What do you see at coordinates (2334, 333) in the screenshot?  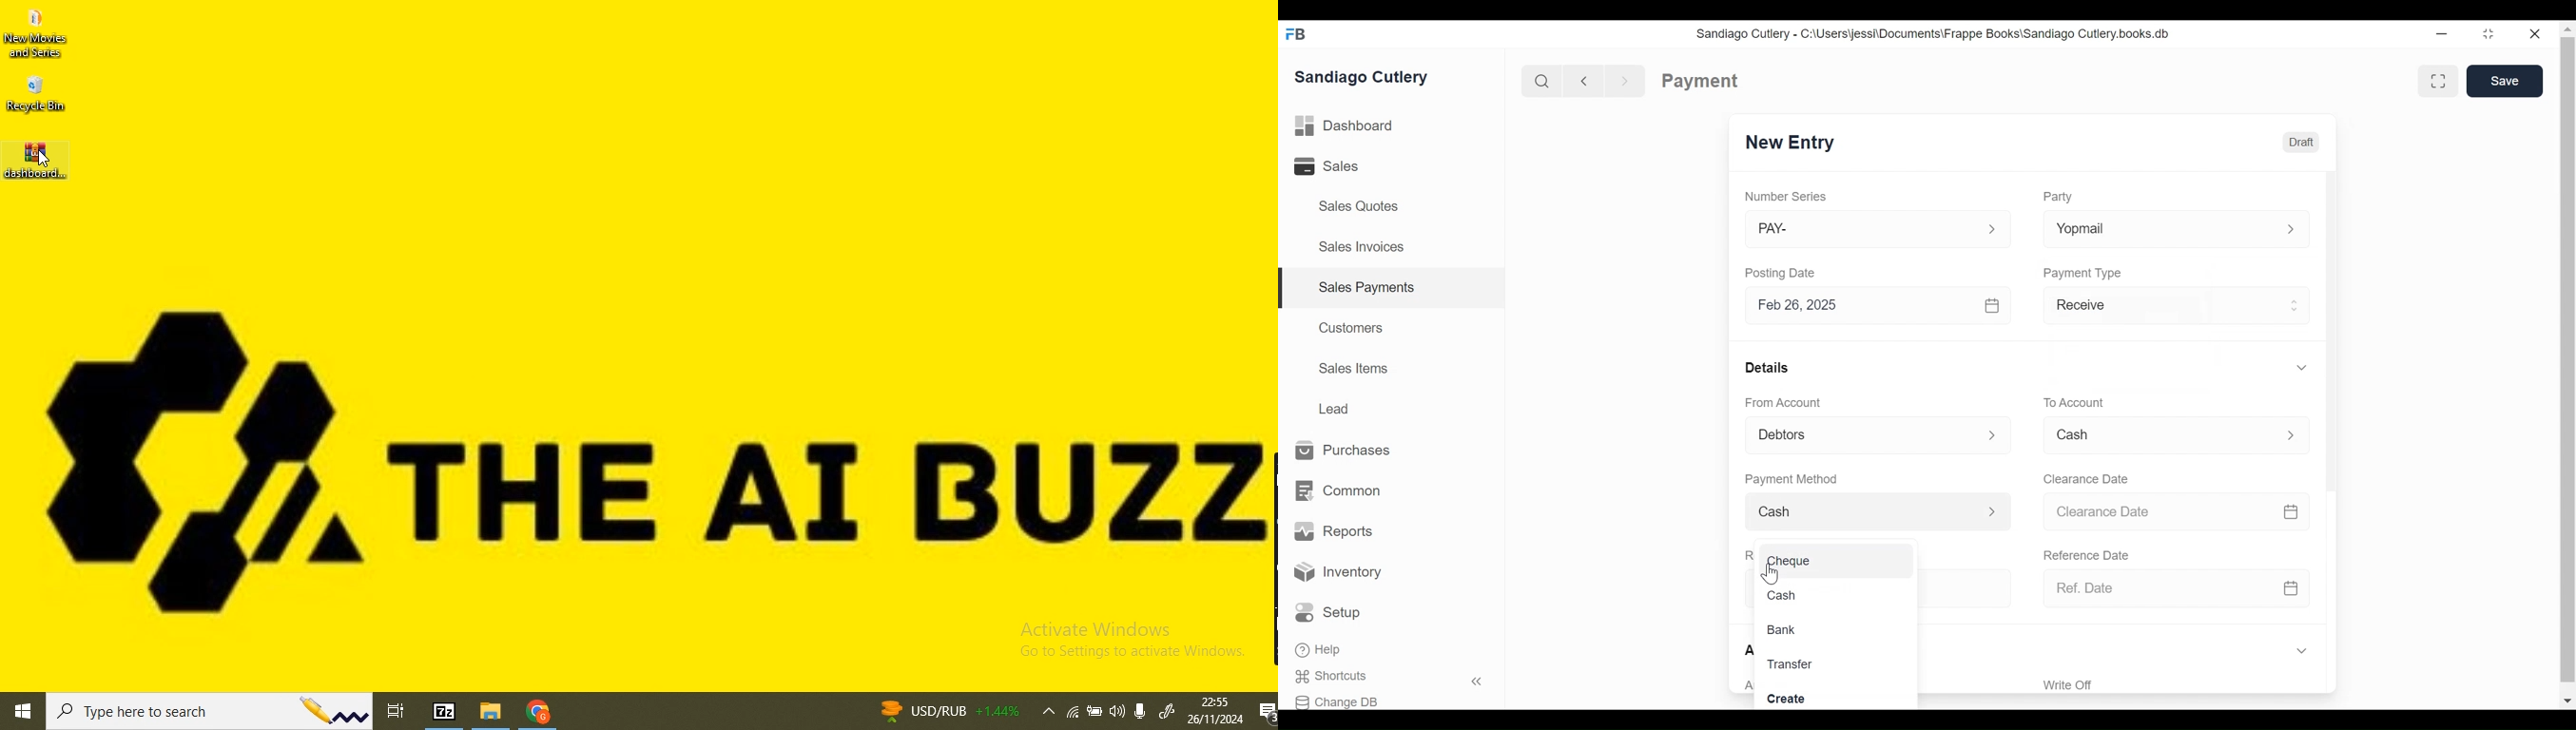 I see `Vertical Scroll bar` at bounding box center [2334, 333].